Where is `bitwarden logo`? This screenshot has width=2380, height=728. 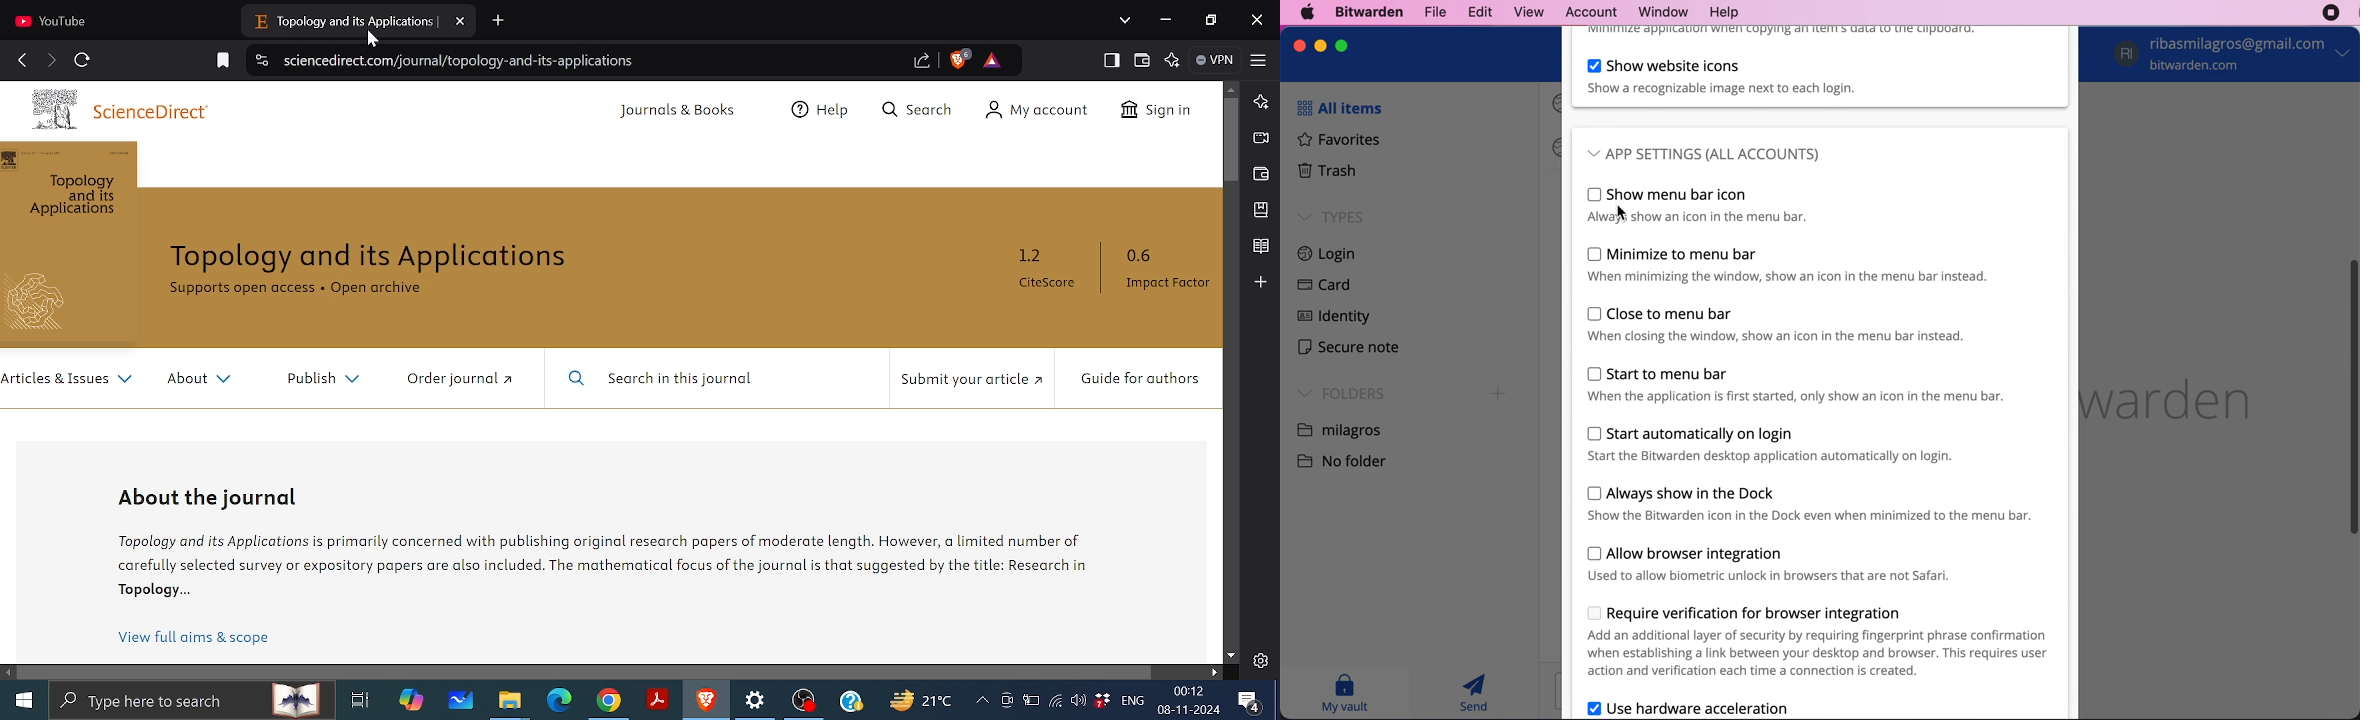
bitwarden logo is located at coordinates (2185, 394).